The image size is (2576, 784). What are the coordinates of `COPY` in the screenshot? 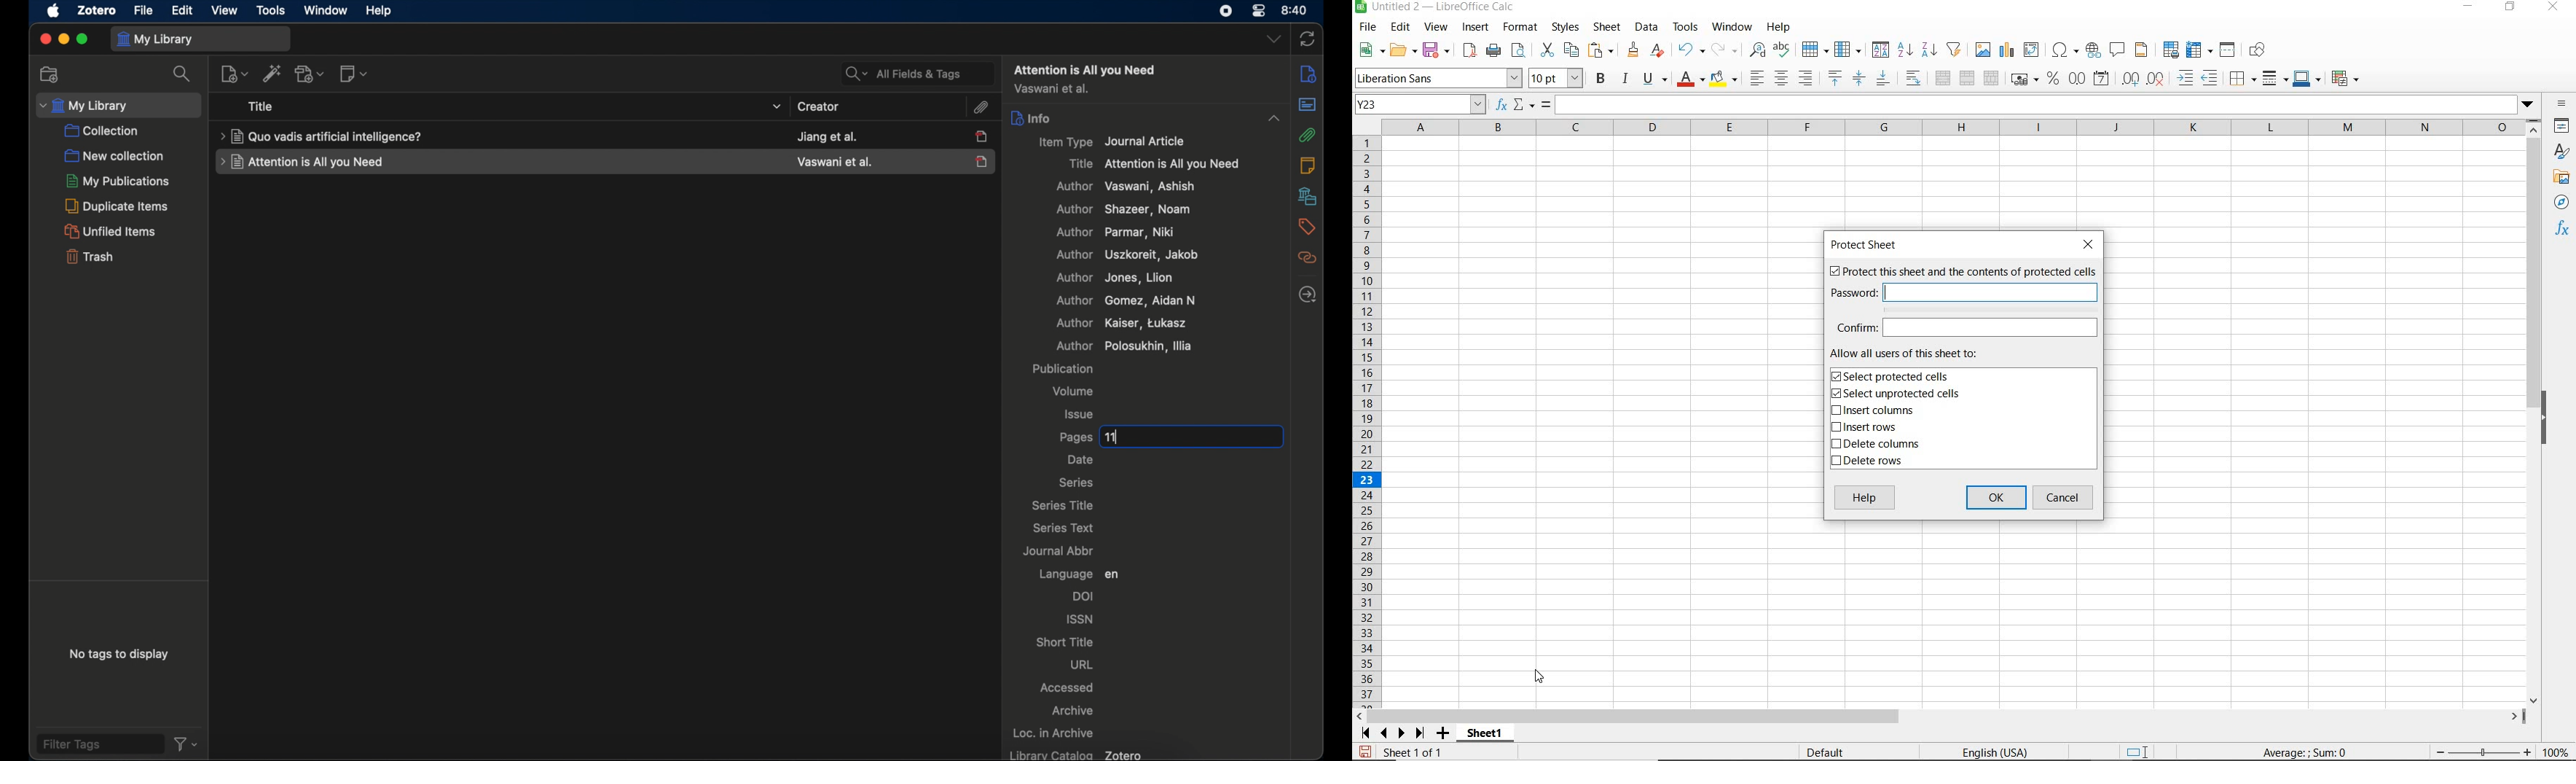 It's located at (1571, 50).